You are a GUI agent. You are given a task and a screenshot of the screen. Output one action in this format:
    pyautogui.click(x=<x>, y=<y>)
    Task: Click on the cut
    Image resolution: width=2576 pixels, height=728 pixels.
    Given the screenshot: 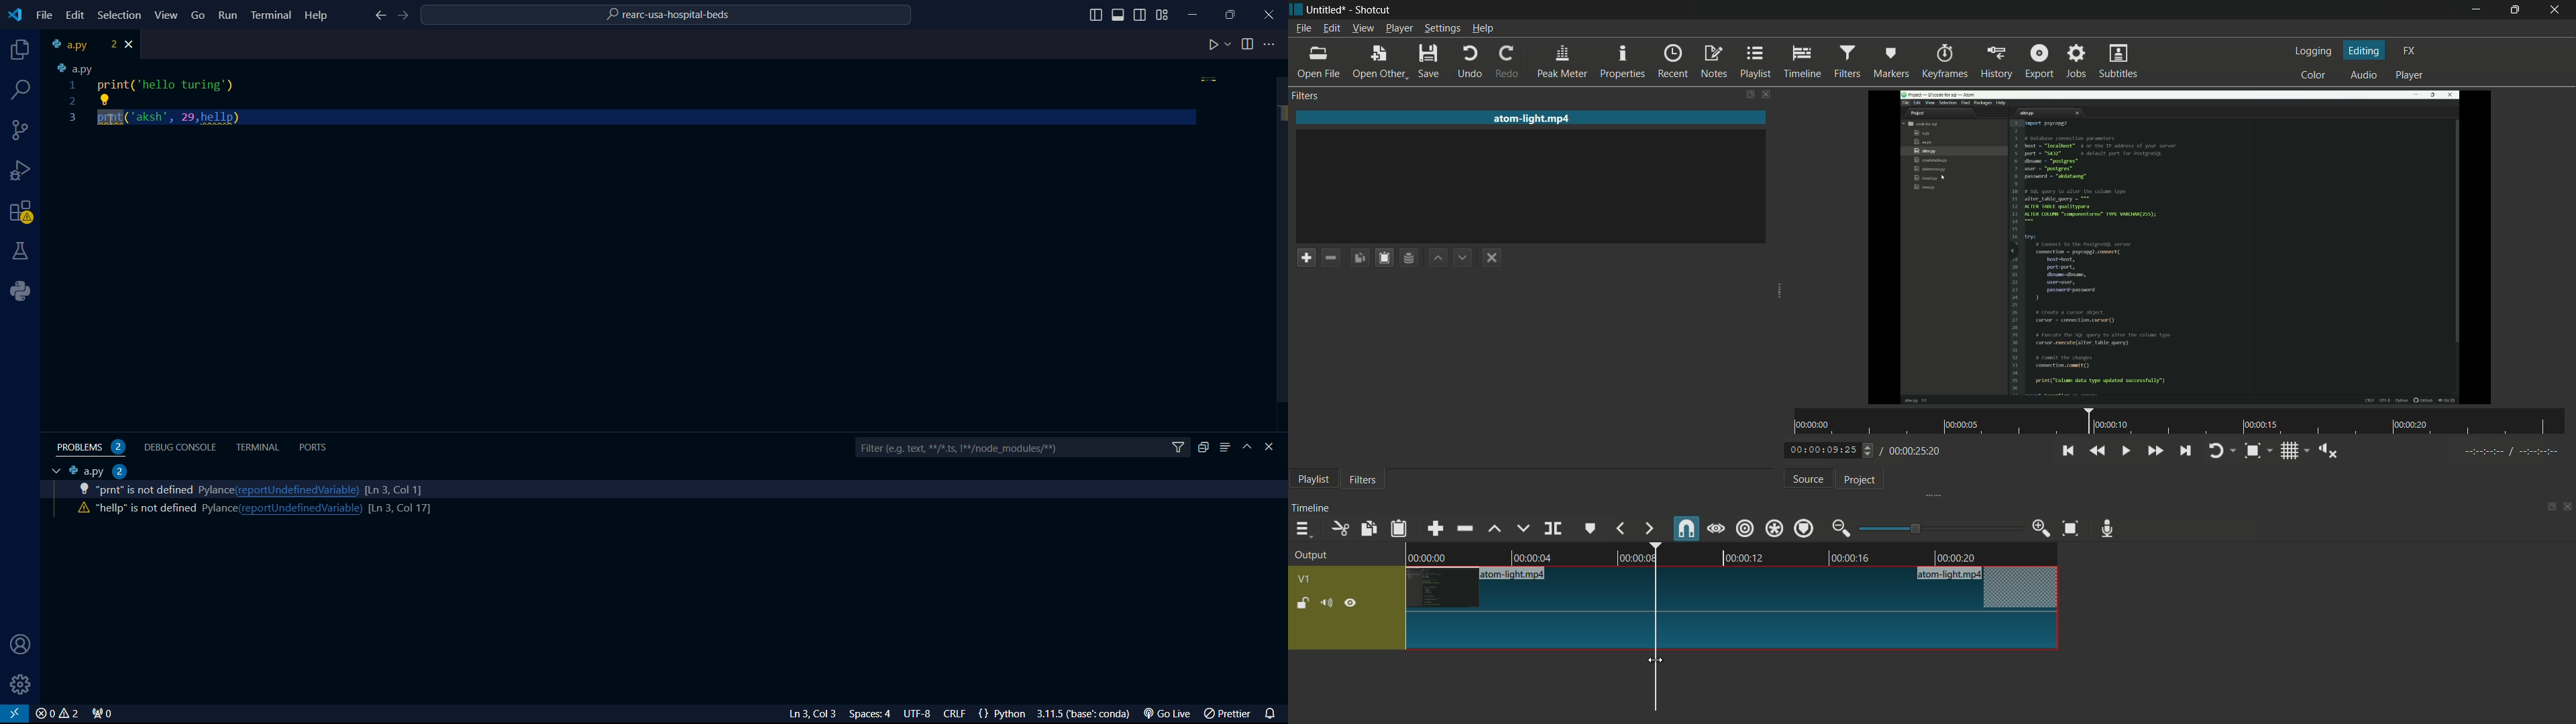 What is the action you would take?
    pyautogui.click(x=1341, y=528)
    